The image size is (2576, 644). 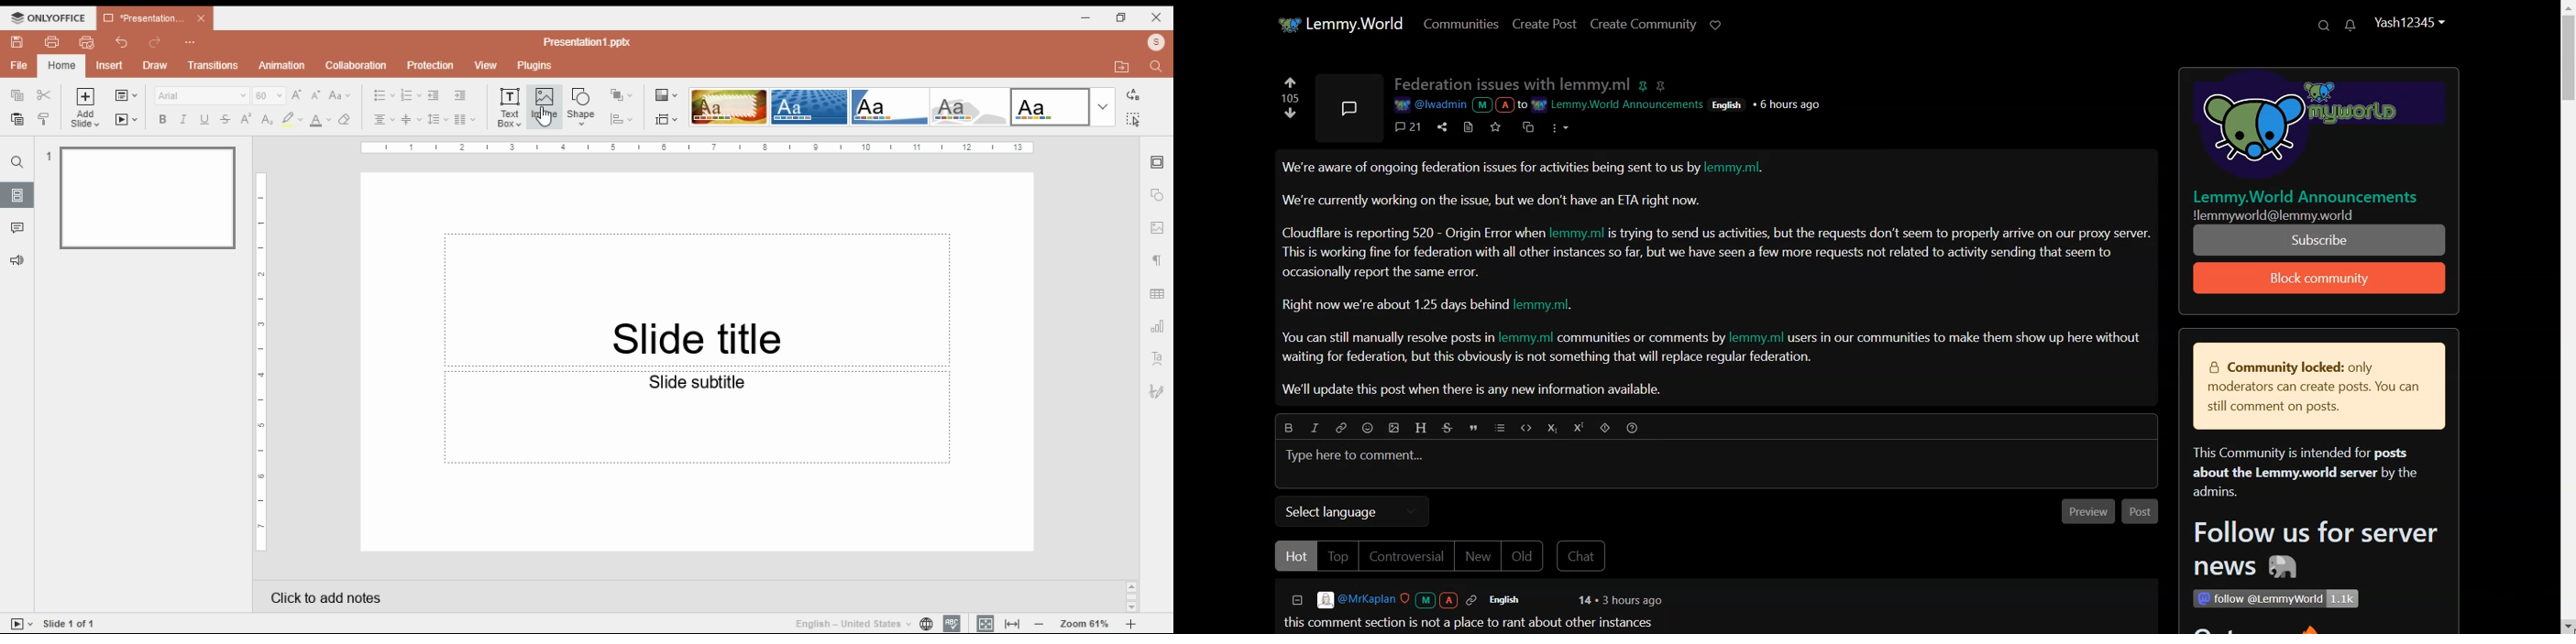 What do you see at coordinates (17, 95) in the screenshot?
I see `copy` at bounding box center [17, 95].